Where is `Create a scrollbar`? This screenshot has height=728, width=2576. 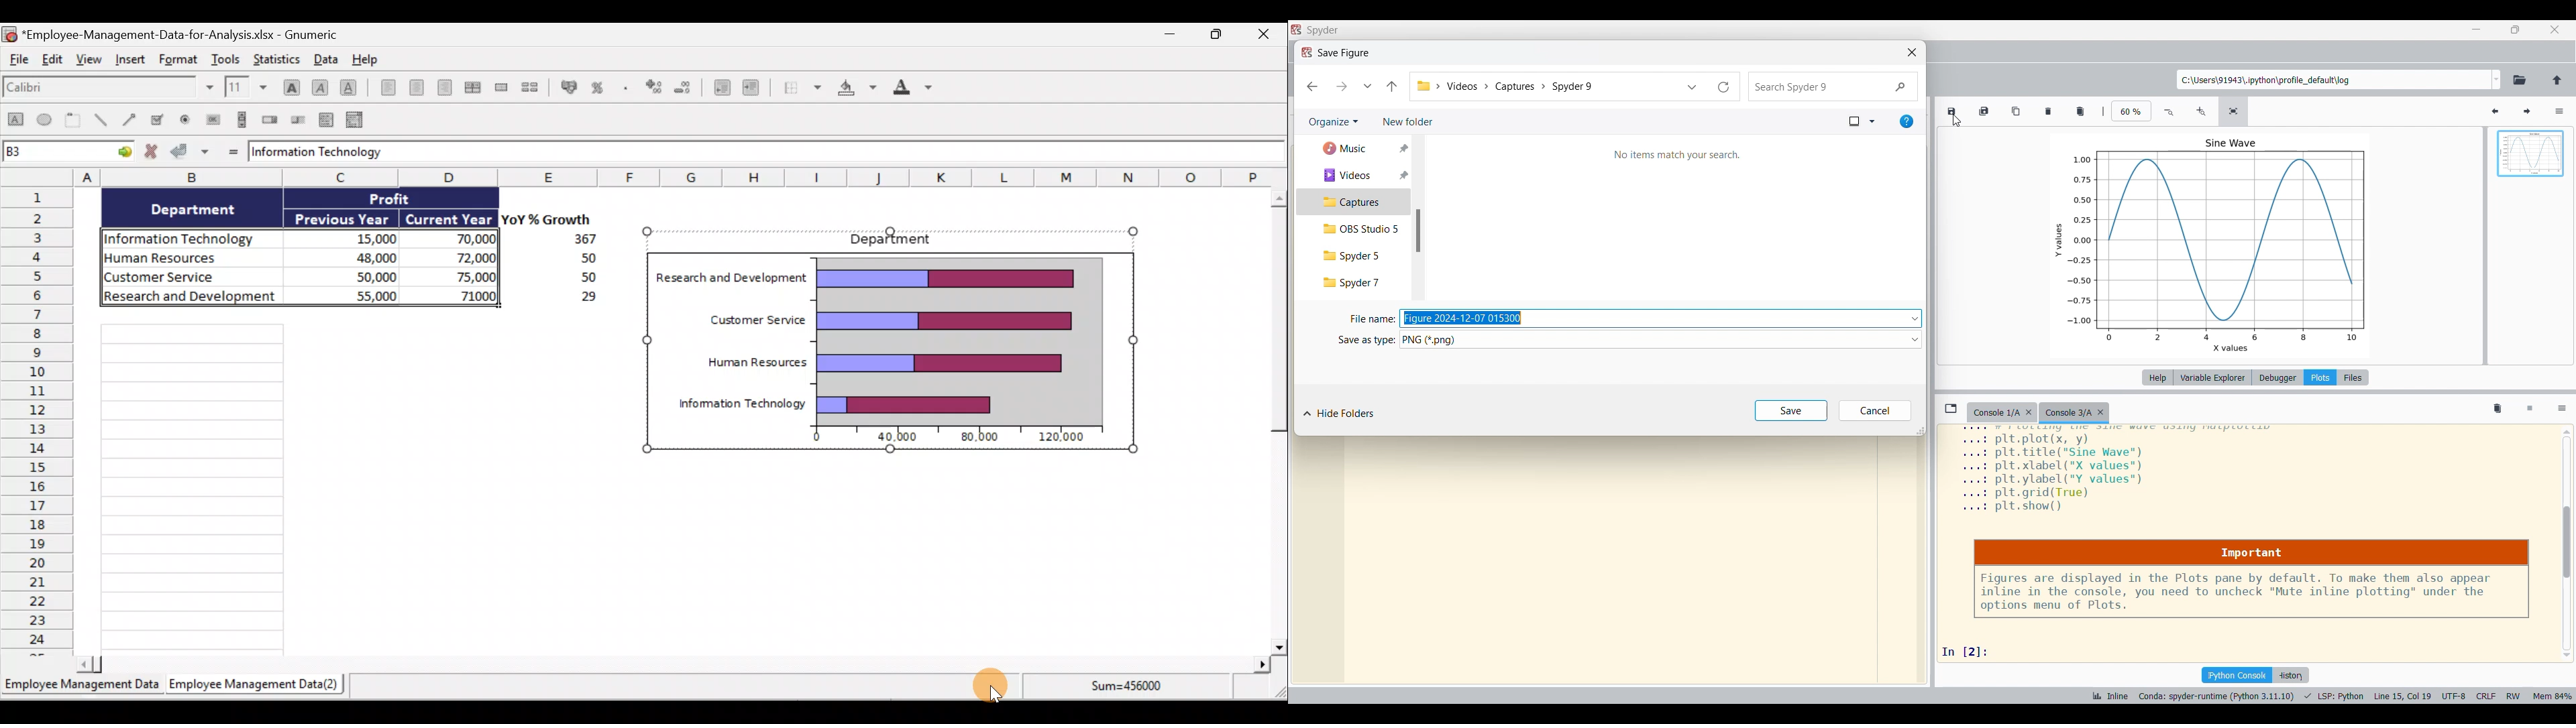 Create a scrollbar is located at coordinates (239, 119).